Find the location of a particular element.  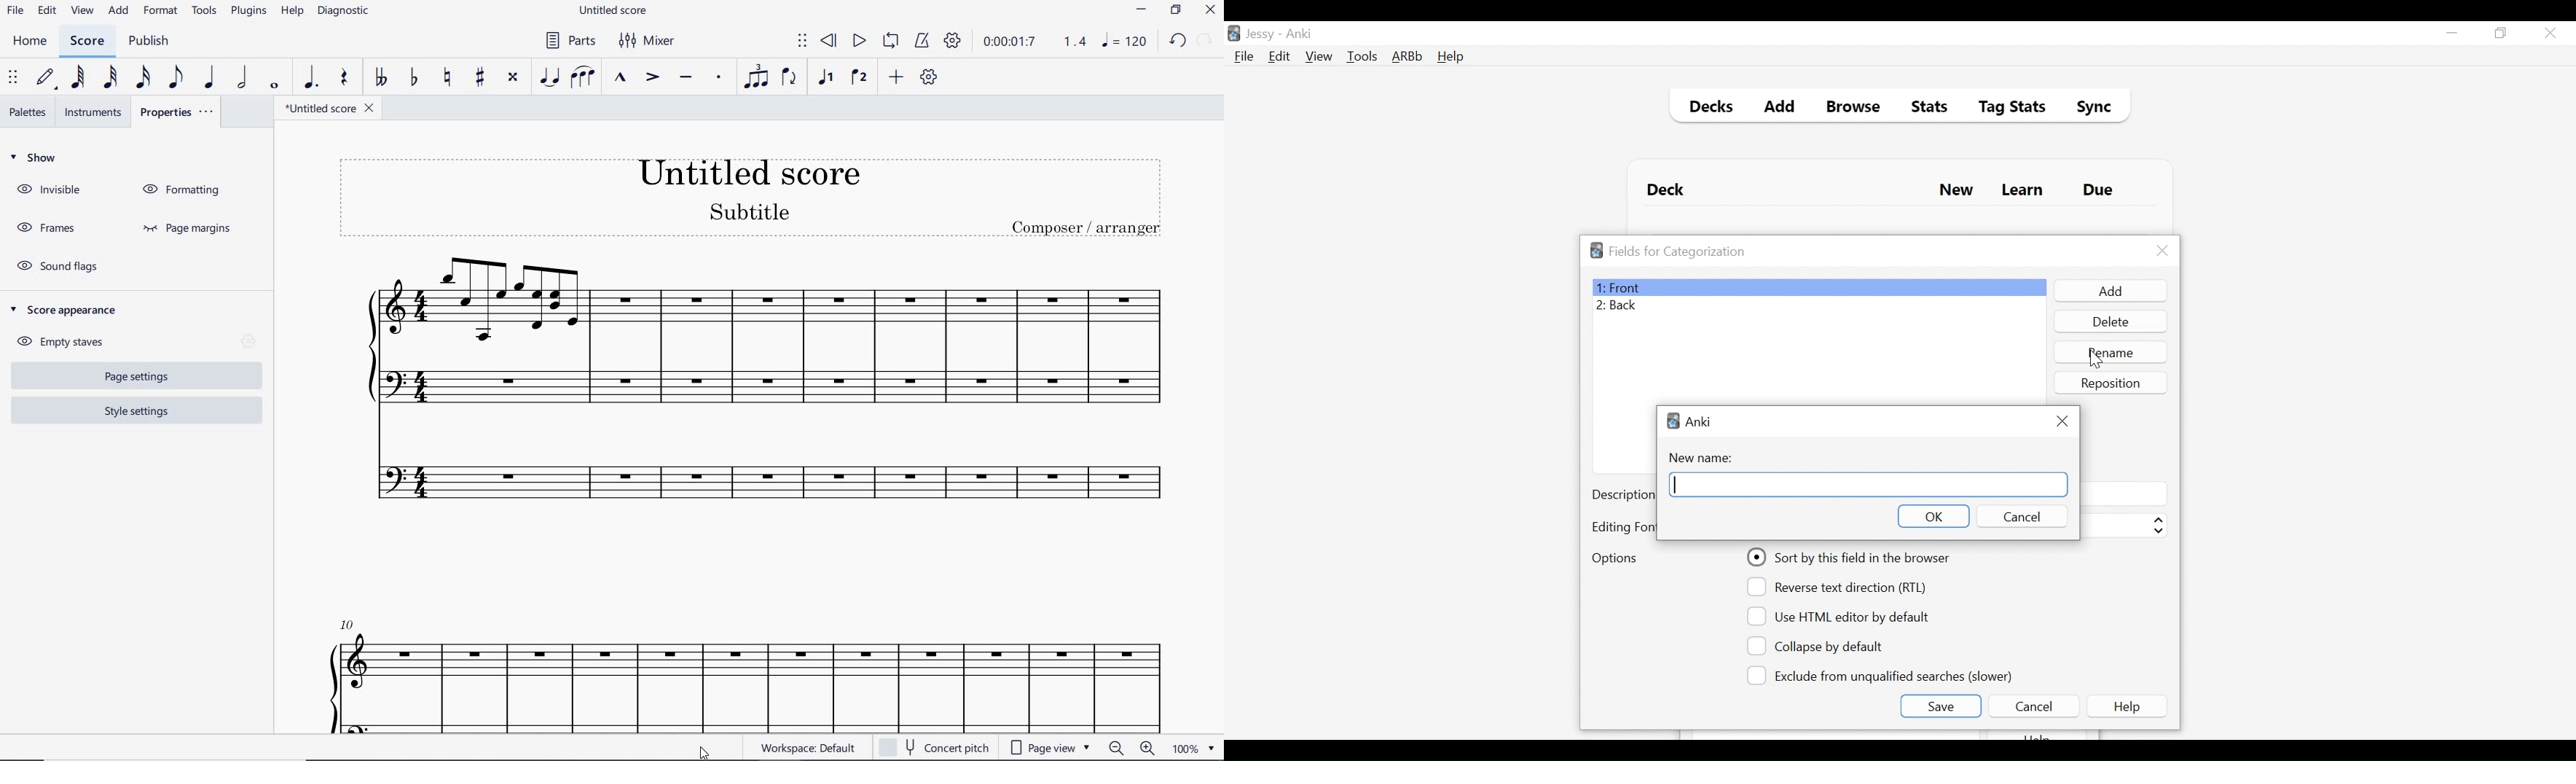

(un)select Use HTML editor by default is located at coordinates (1842, 616).